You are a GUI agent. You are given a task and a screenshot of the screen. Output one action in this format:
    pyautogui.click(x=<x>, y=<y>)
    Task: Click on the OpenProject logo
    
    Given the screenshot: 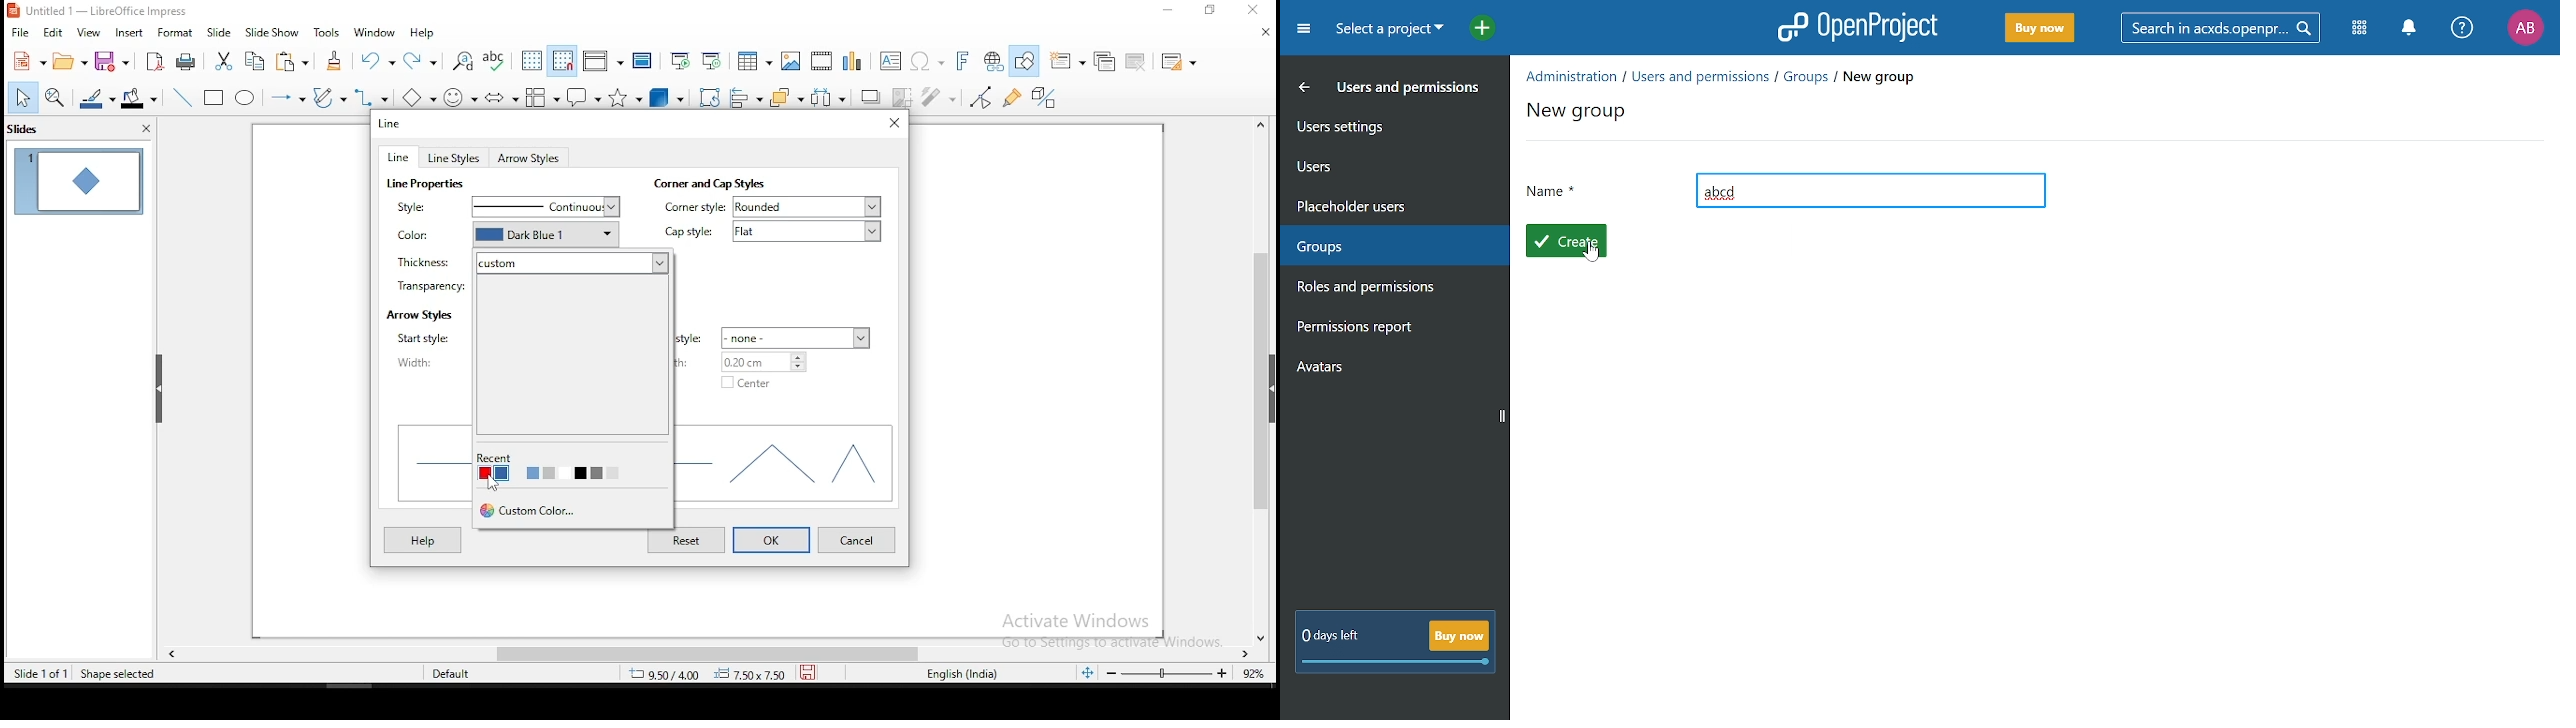 What is the action you would take?
    pyautogui.click(x=1859, y=26)
    